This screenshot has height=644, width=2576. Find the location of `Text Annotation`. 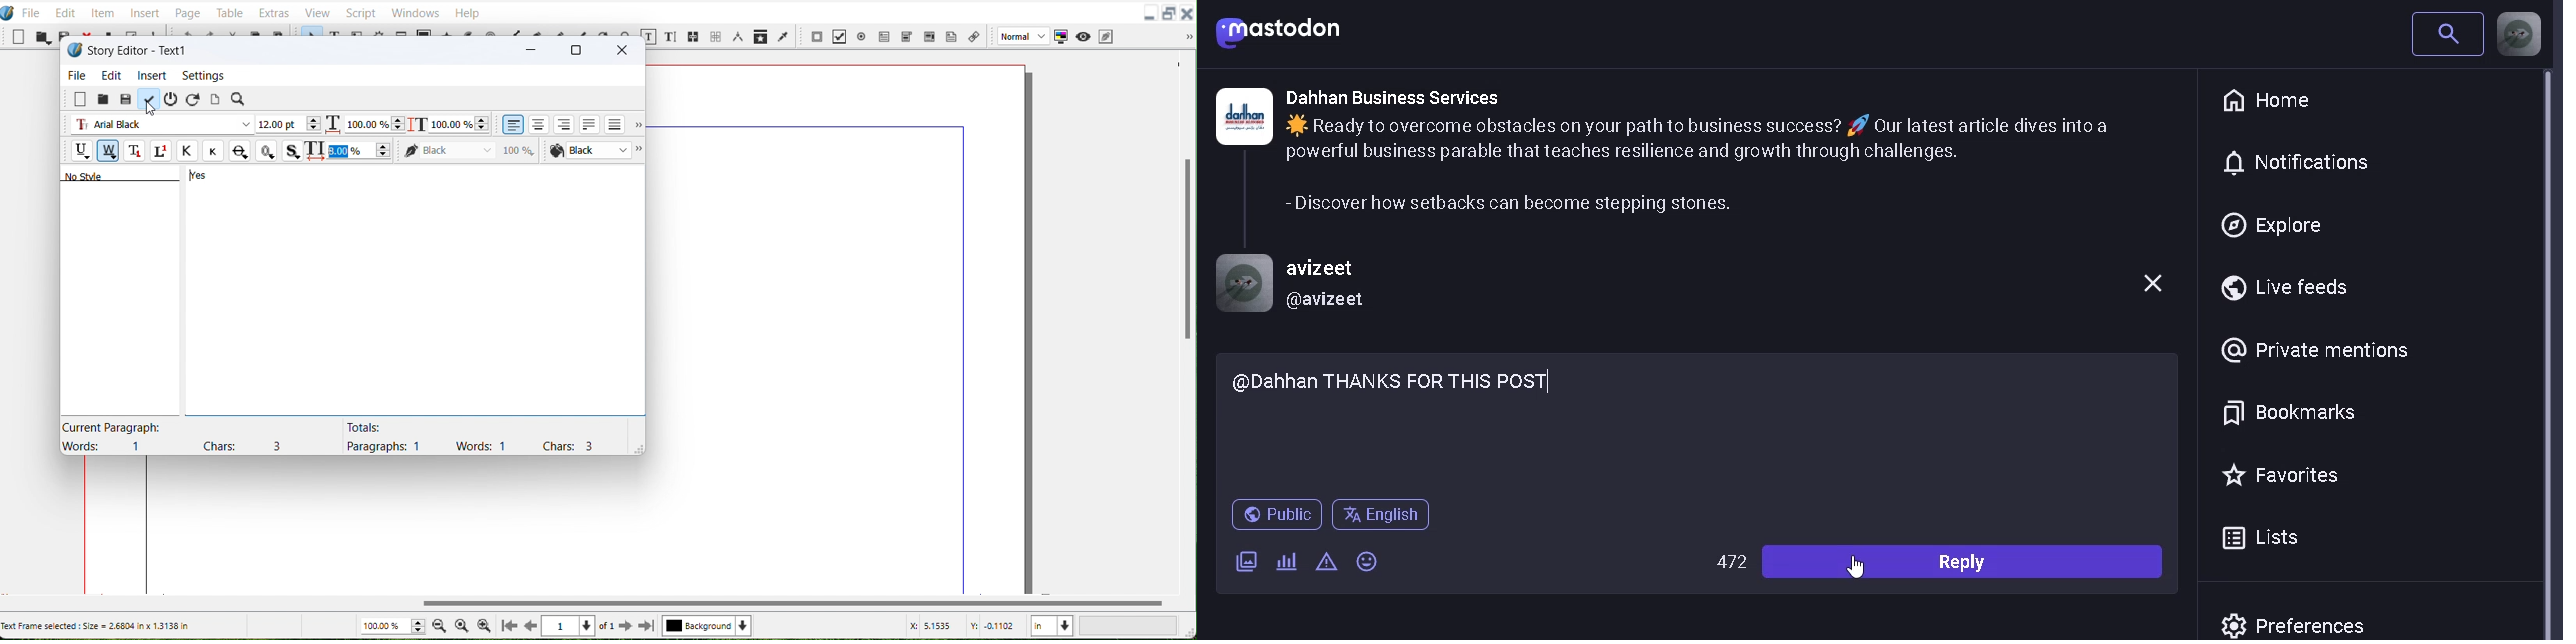

Text Annotation is located at coordinates (952, 36).